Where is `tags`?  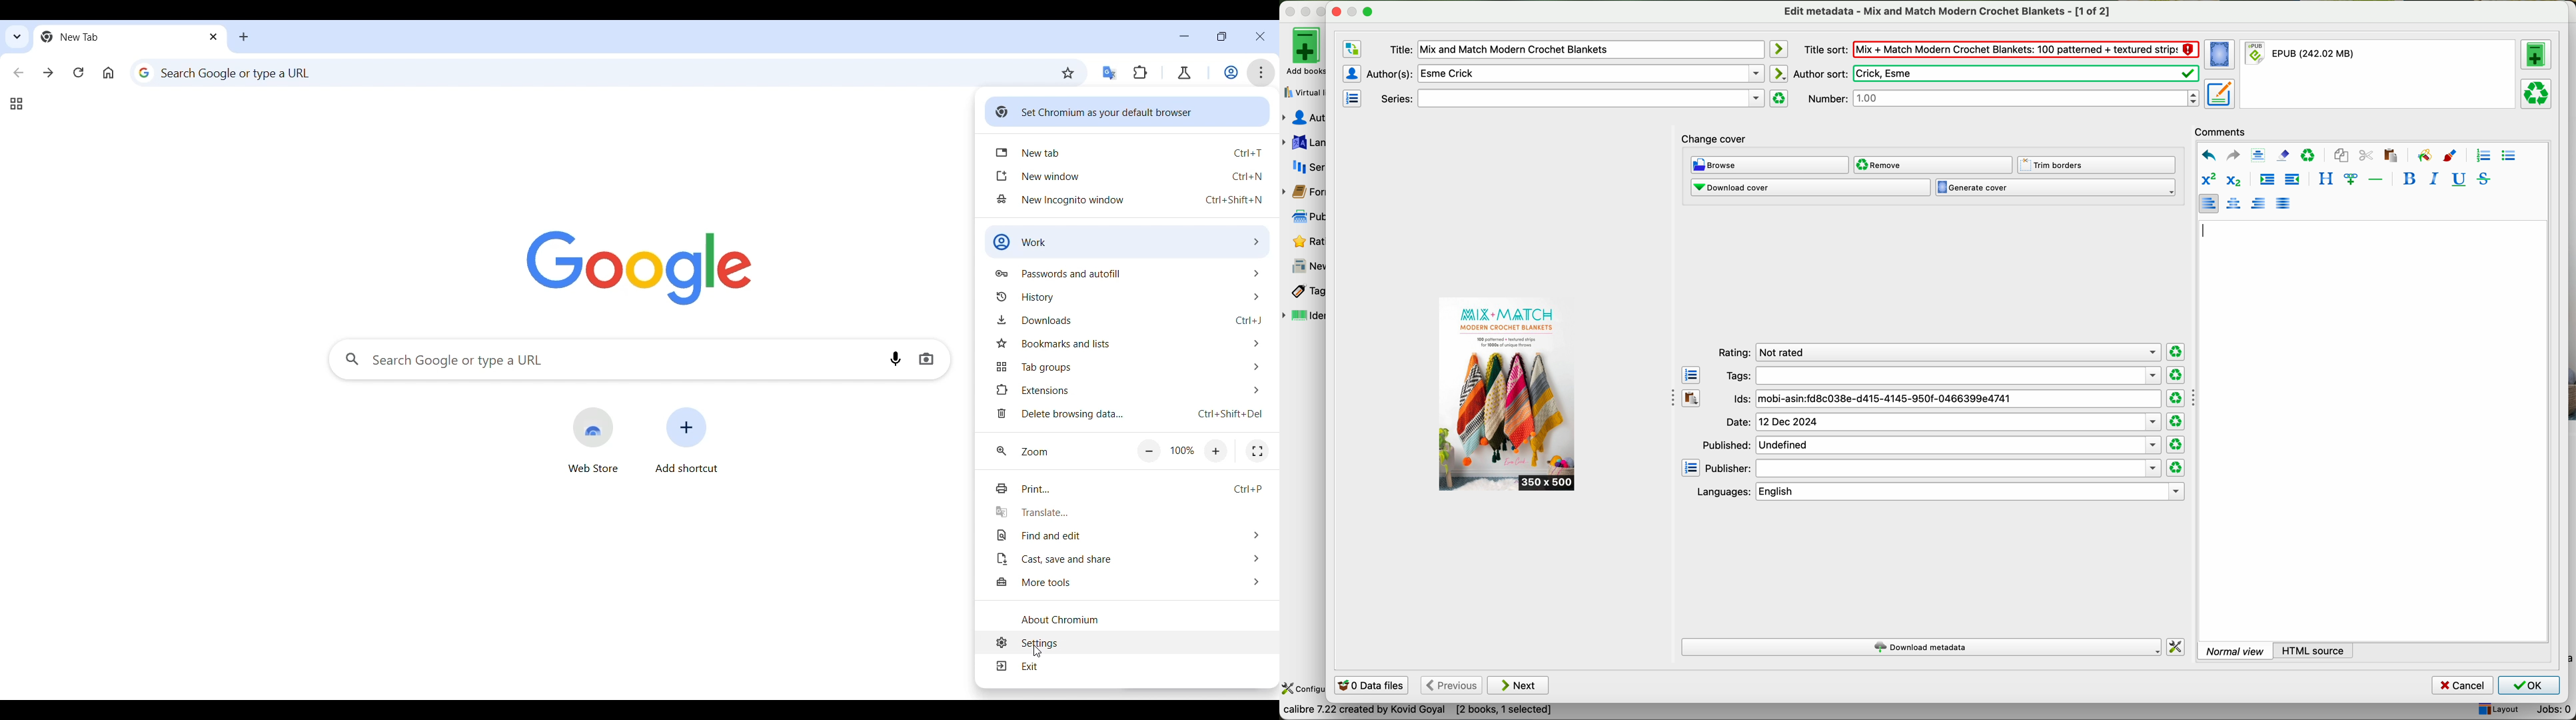
tags is located at coordinates (1943, 375).